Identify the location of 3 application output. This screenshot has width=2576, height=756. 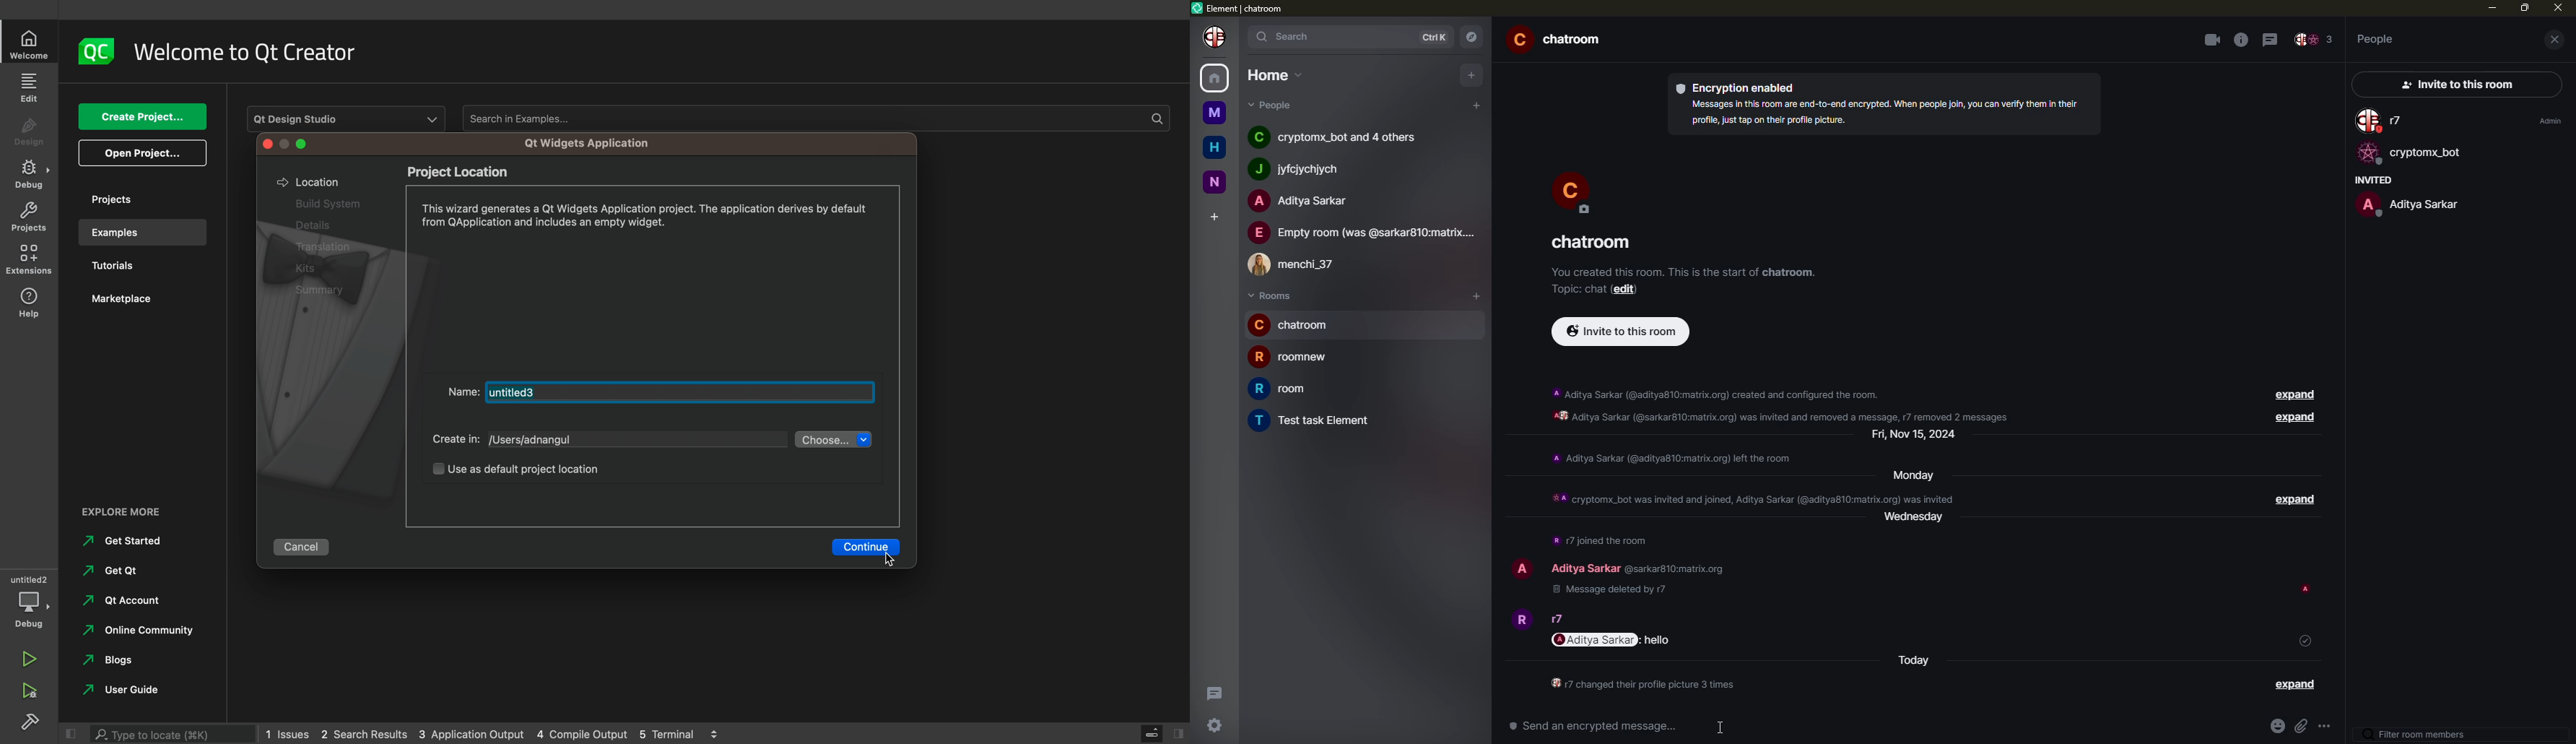
(471, 734).